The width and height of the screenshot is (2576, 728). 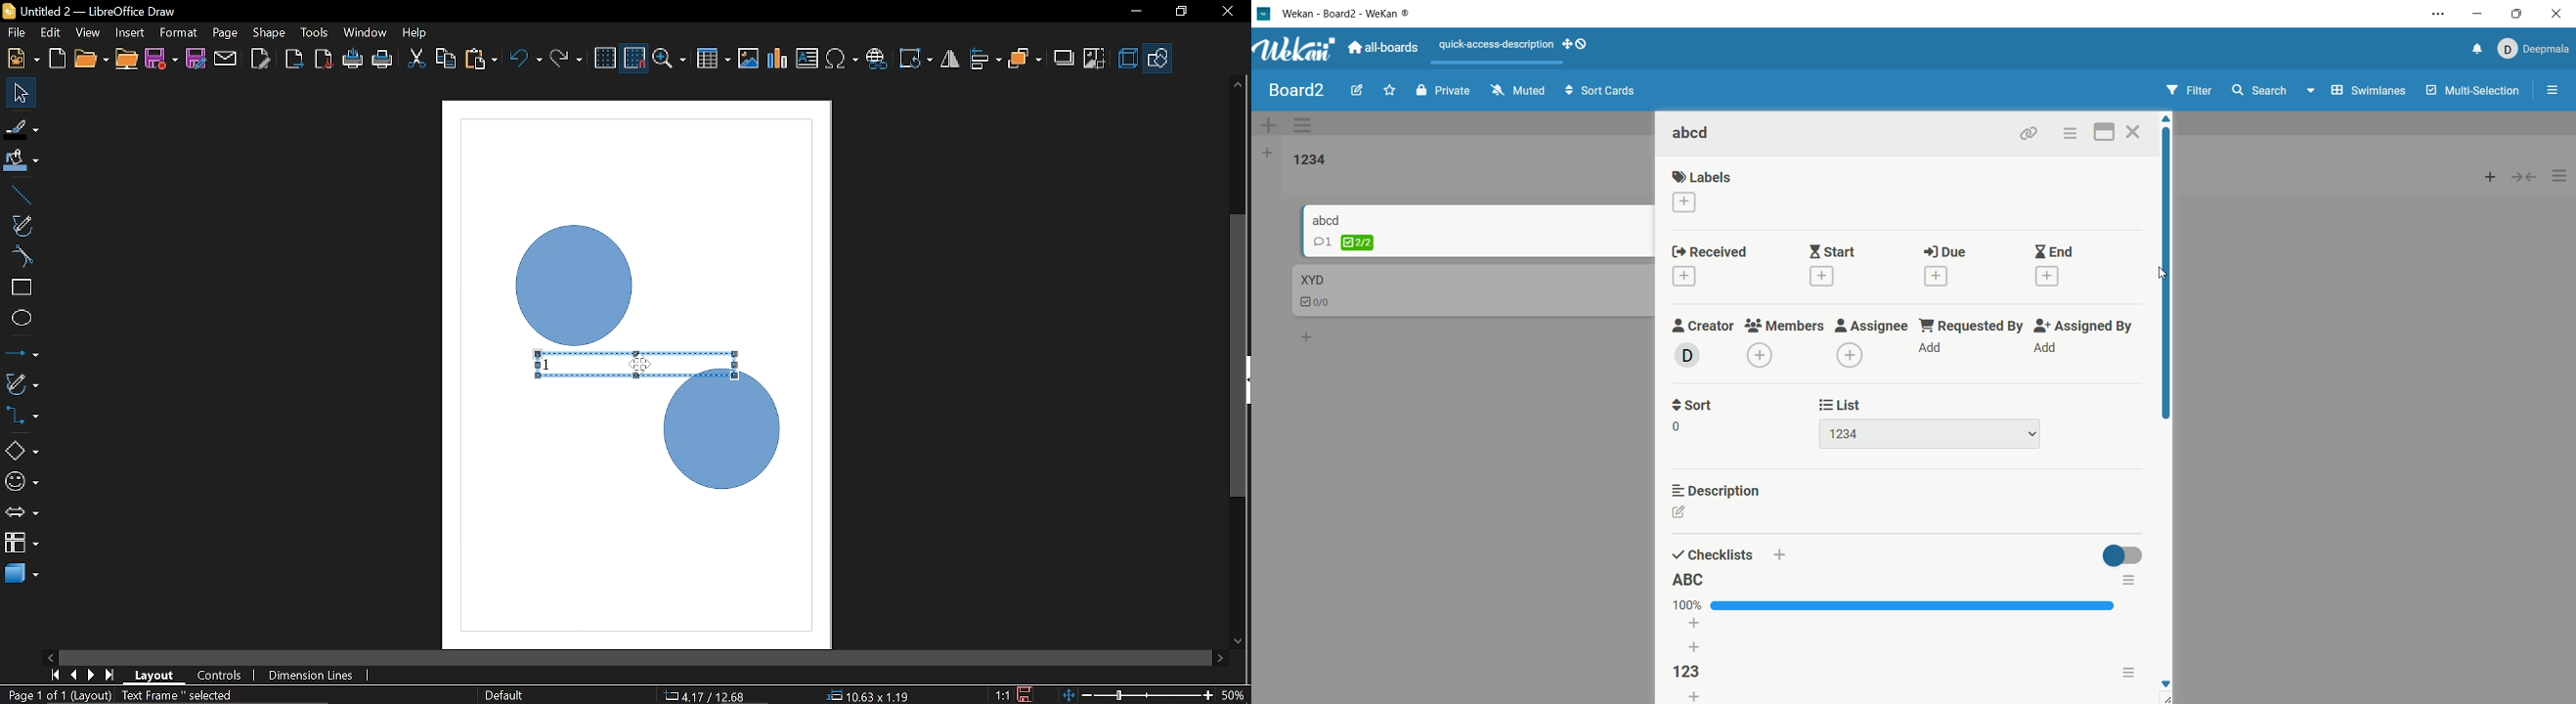 What do you see at coordinates (92, 675) in the screenshot?
I see `Next page` at bounding box center [92, 675].